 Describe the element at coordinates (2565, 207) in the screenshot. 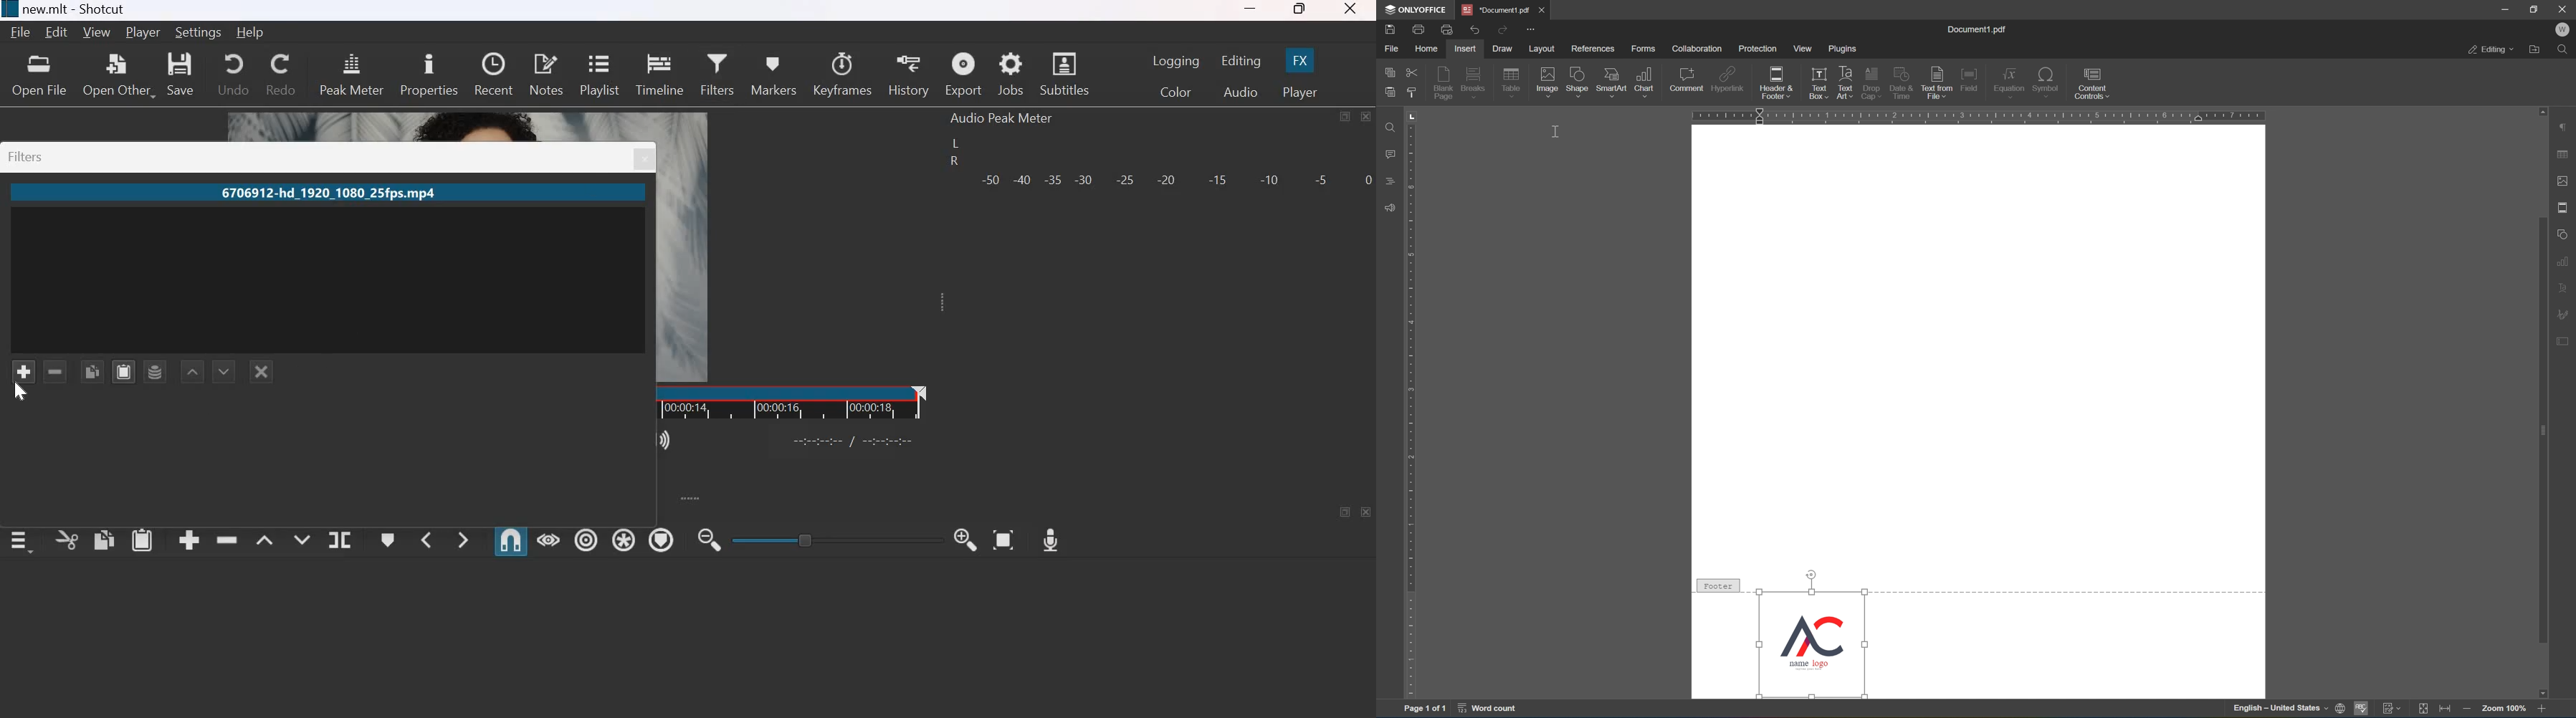

I see `header & footer settings` at that location.